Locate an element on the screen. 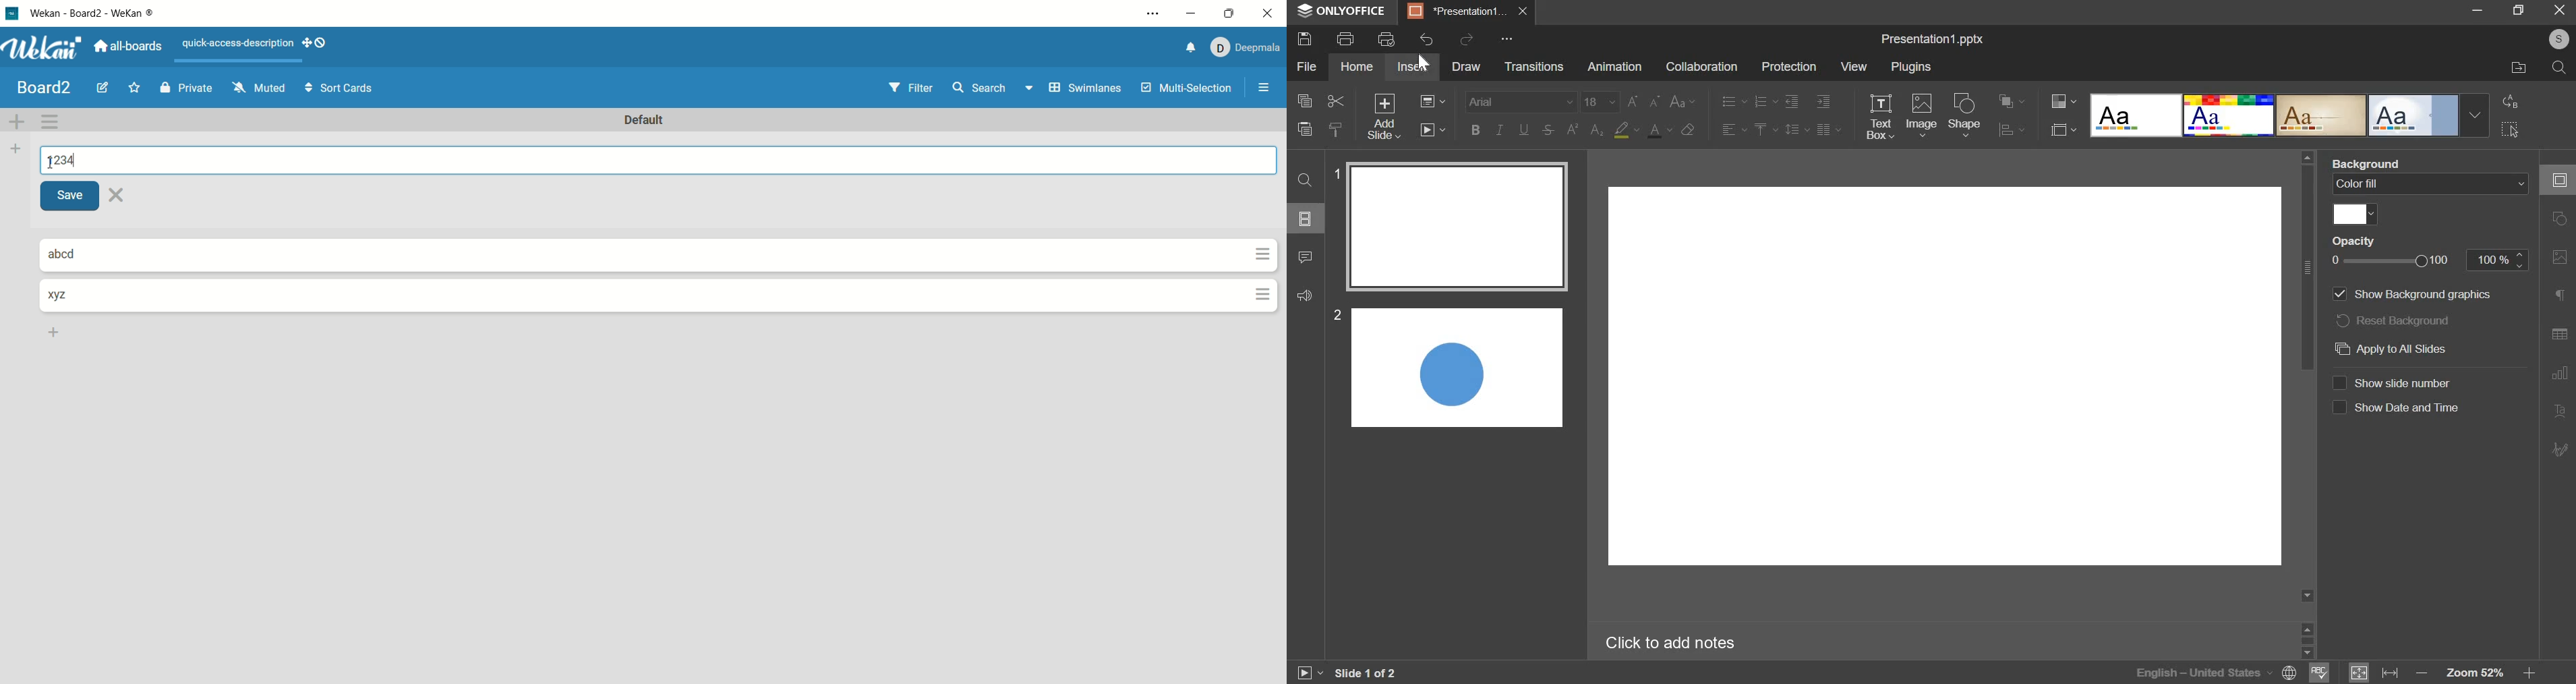 The width and height of the screenshot is (2576, 700). show-desktop-drag-handles is located at coordinates (320, 44).